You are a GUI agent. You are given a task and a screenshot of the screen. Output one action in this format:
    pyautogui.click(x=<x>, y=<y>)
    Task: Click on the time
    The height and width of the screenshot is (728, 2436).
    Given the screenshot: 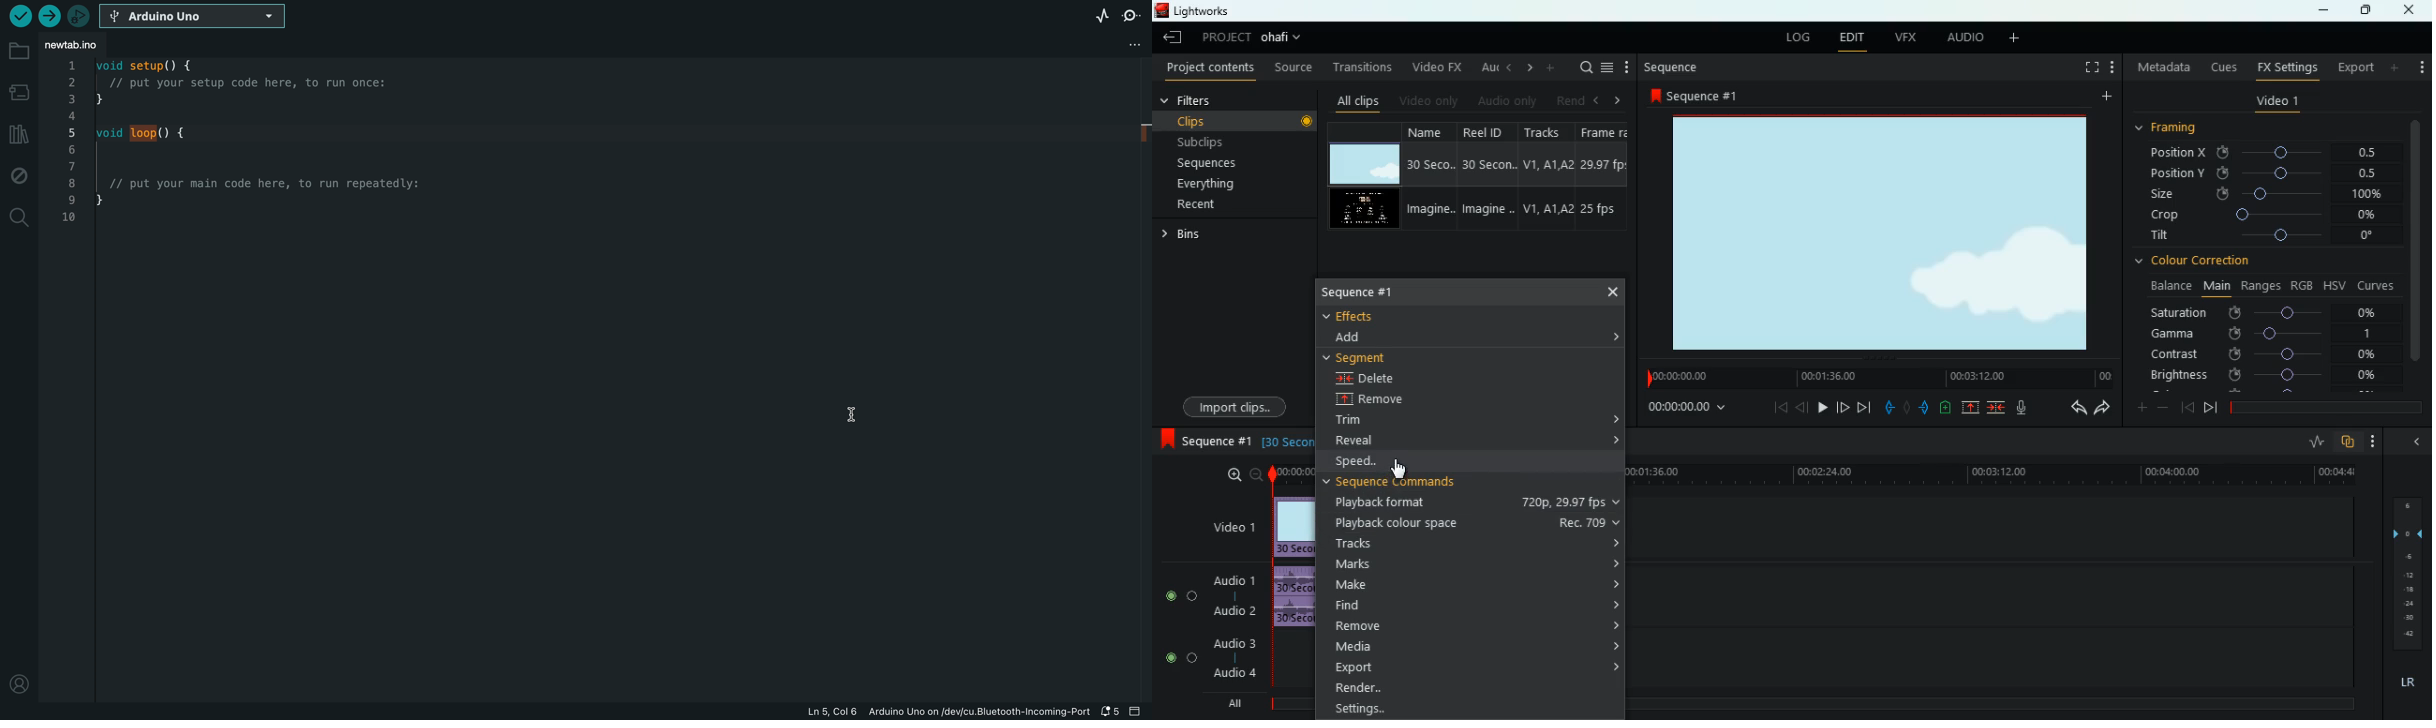 What is the action you would take?
    pyautogui.click(x=1989, y=474)
    